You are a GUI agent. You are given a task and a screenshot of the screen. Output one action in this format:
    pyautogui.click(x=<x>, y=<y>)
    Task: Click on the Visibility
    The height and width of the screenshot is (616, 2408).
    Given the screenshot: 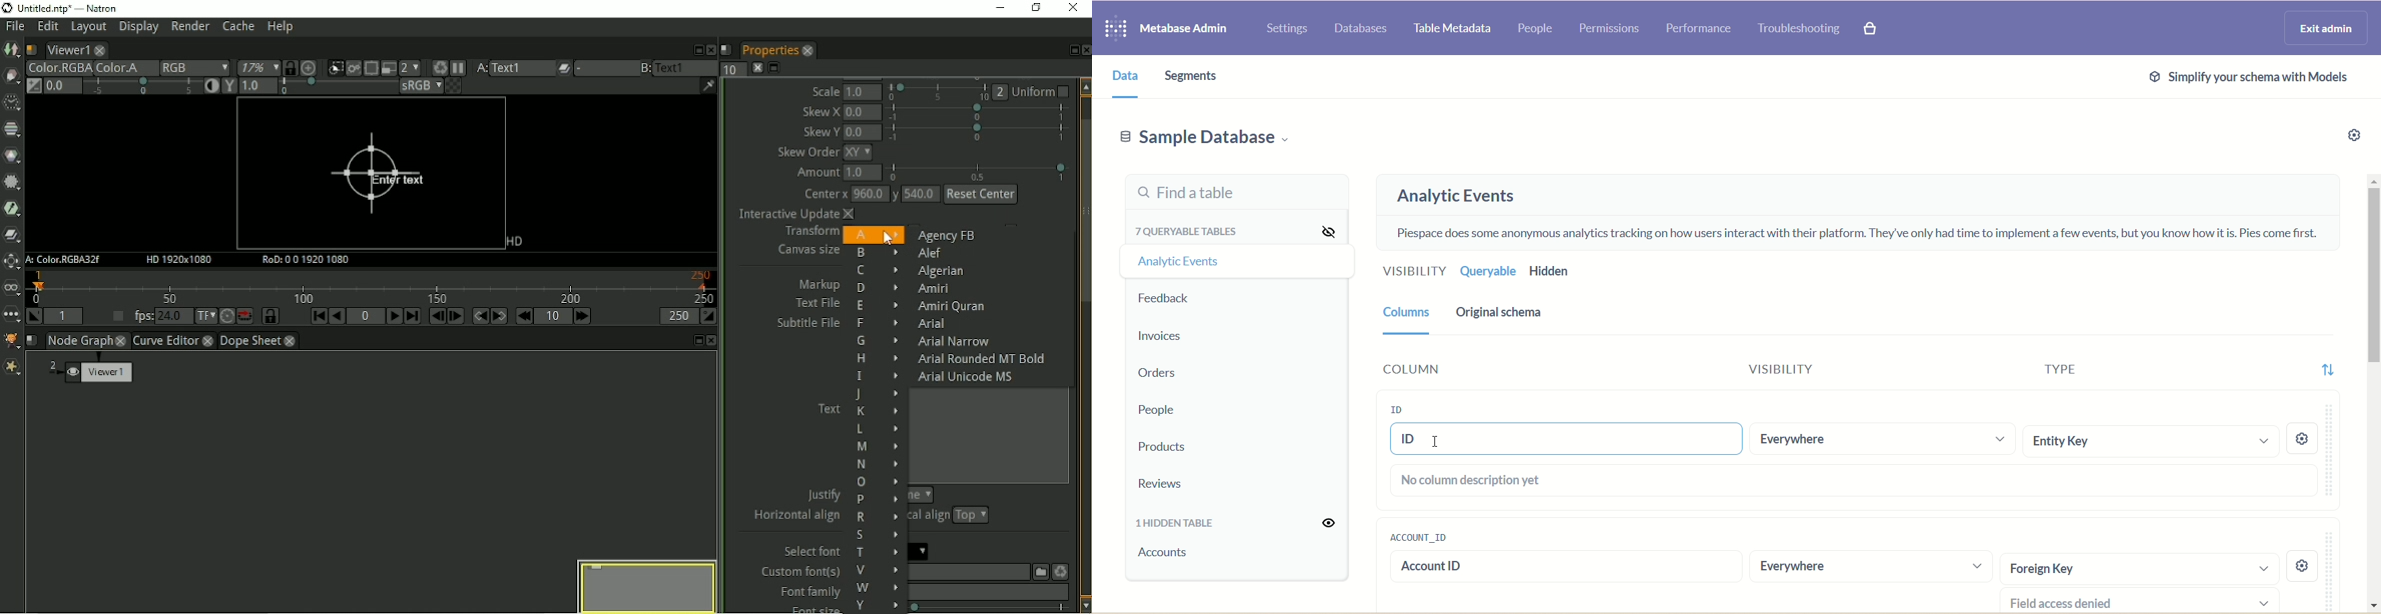 What is the action you would take?
    pyautogui.click(x=1778, y=369)
    